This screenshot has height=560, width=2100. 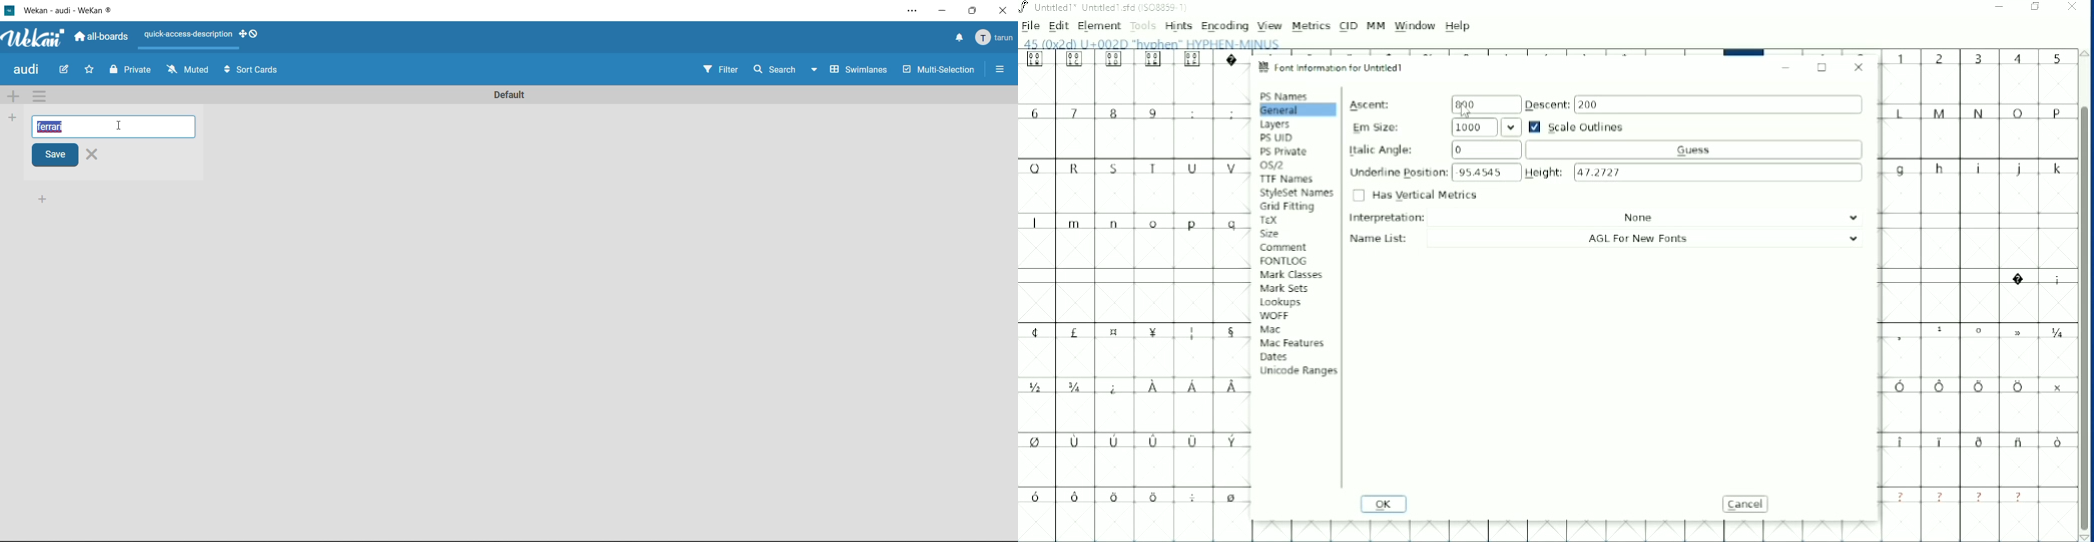 I want to click on Vertical scrollbar, so click(x=2083, y=321).